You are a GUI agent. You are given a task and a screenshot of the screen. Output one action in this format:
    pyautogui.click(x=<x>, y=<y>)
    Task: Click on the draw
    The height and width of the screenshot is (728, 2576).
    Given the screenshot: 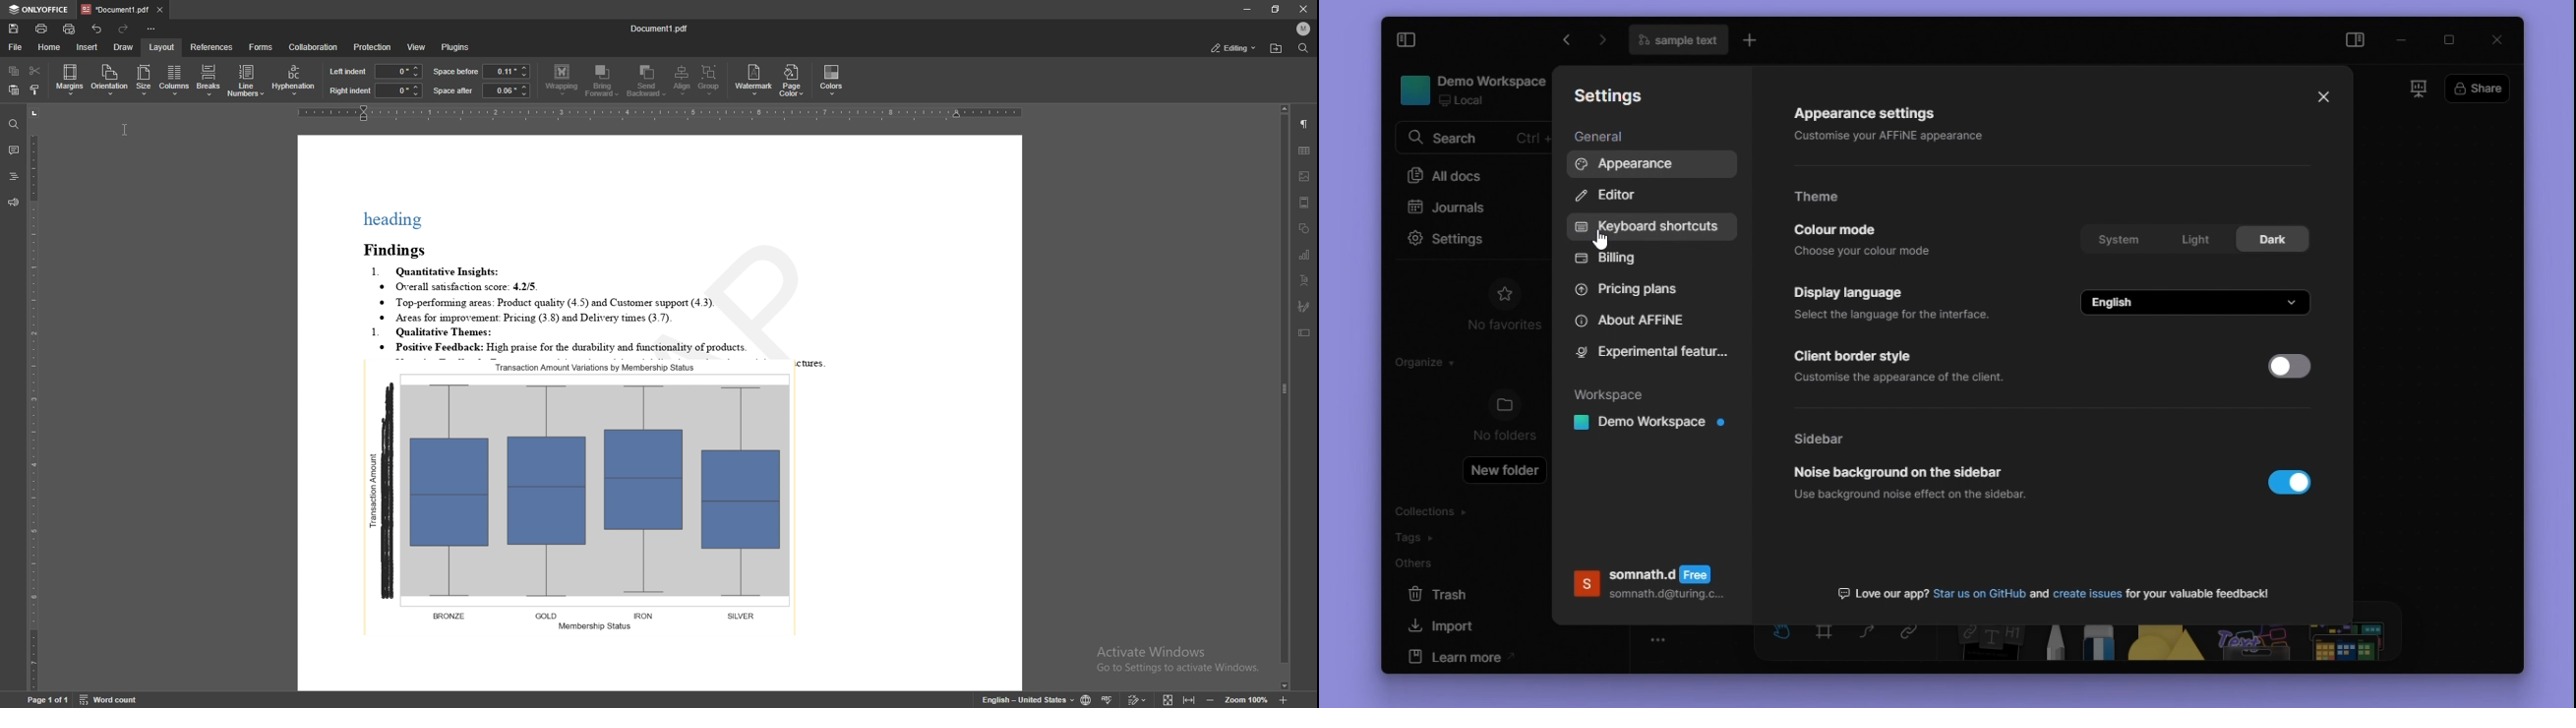 What is the action you would take?
    pyautogui.click(x=124, y=47)
    